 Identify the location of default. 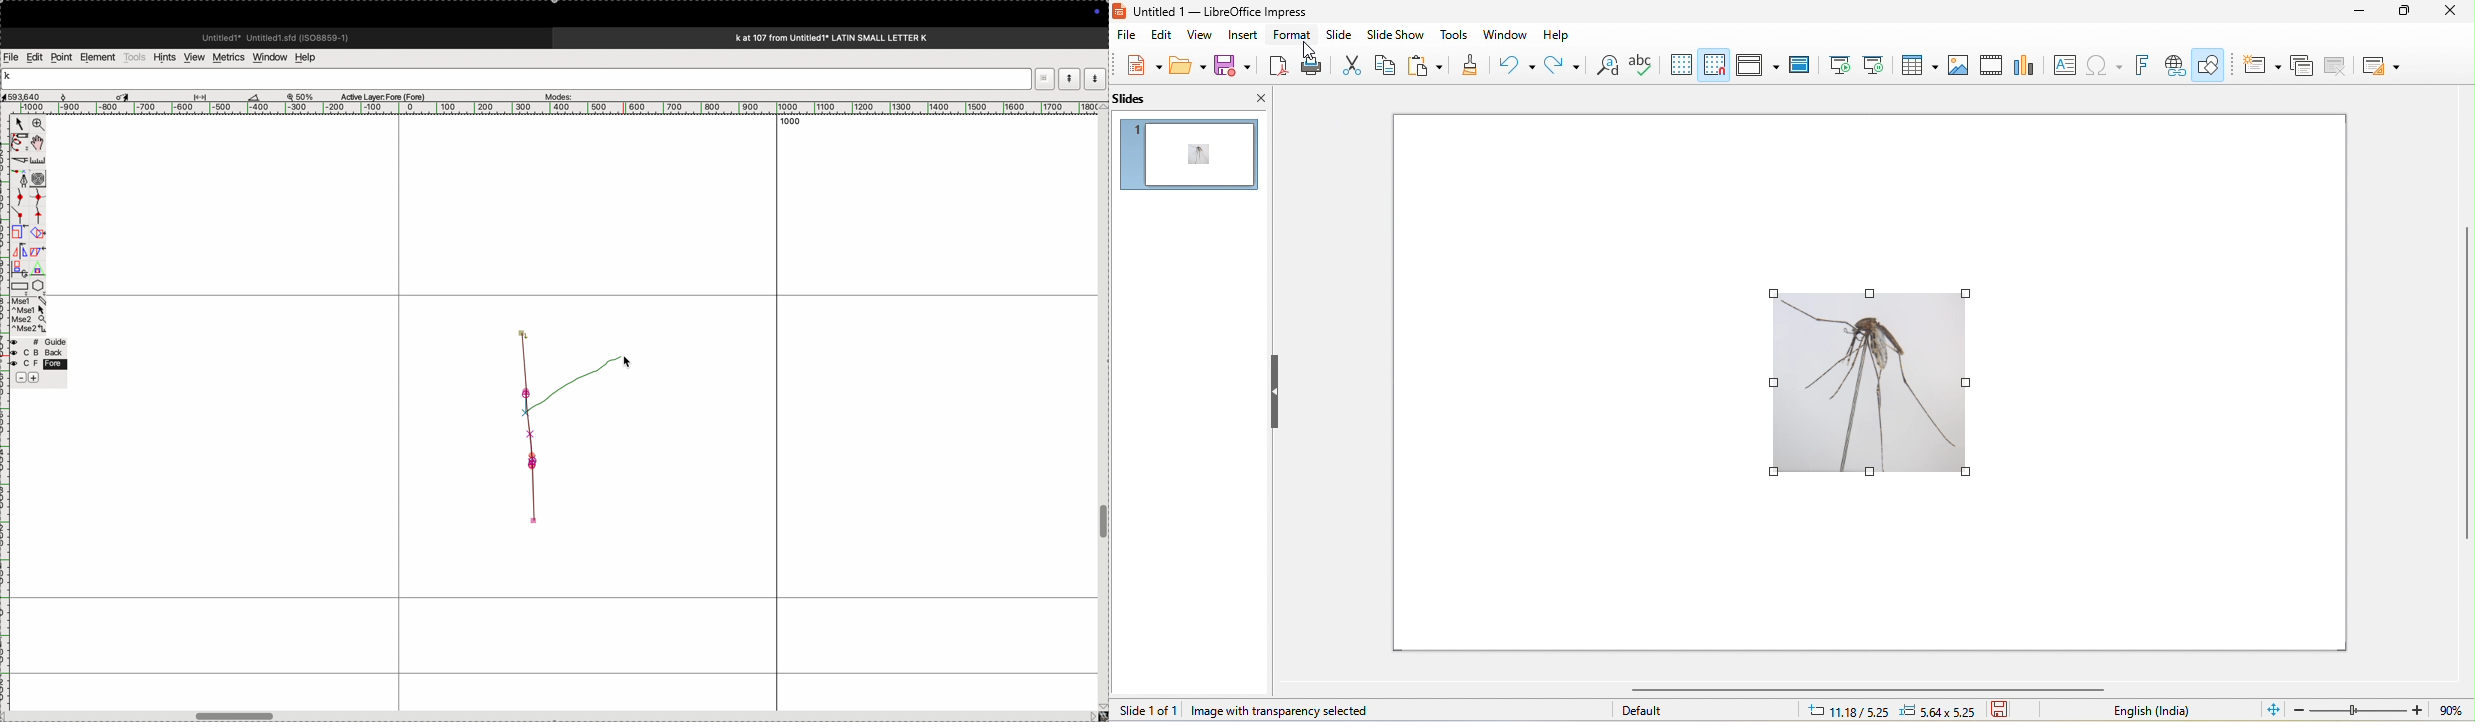
(1648, 709).